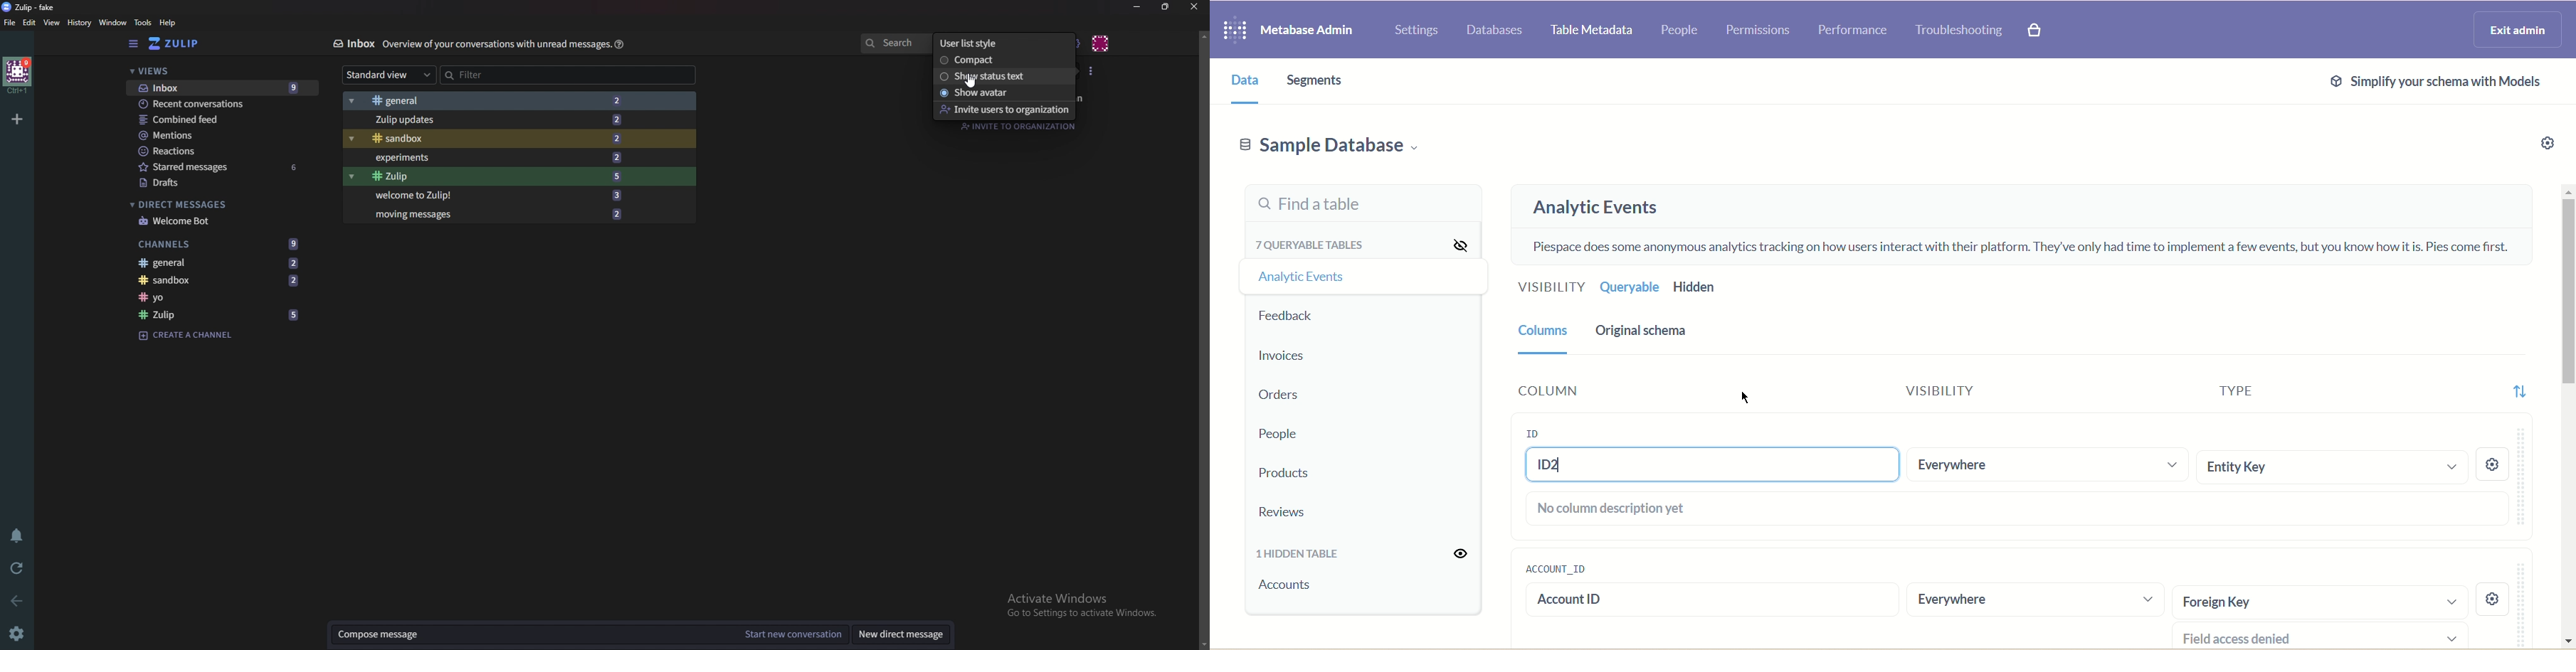  What do you see at coordinates (386, 74) in the screenshot?
I see `Standard view` at bounding box center [386, 74].